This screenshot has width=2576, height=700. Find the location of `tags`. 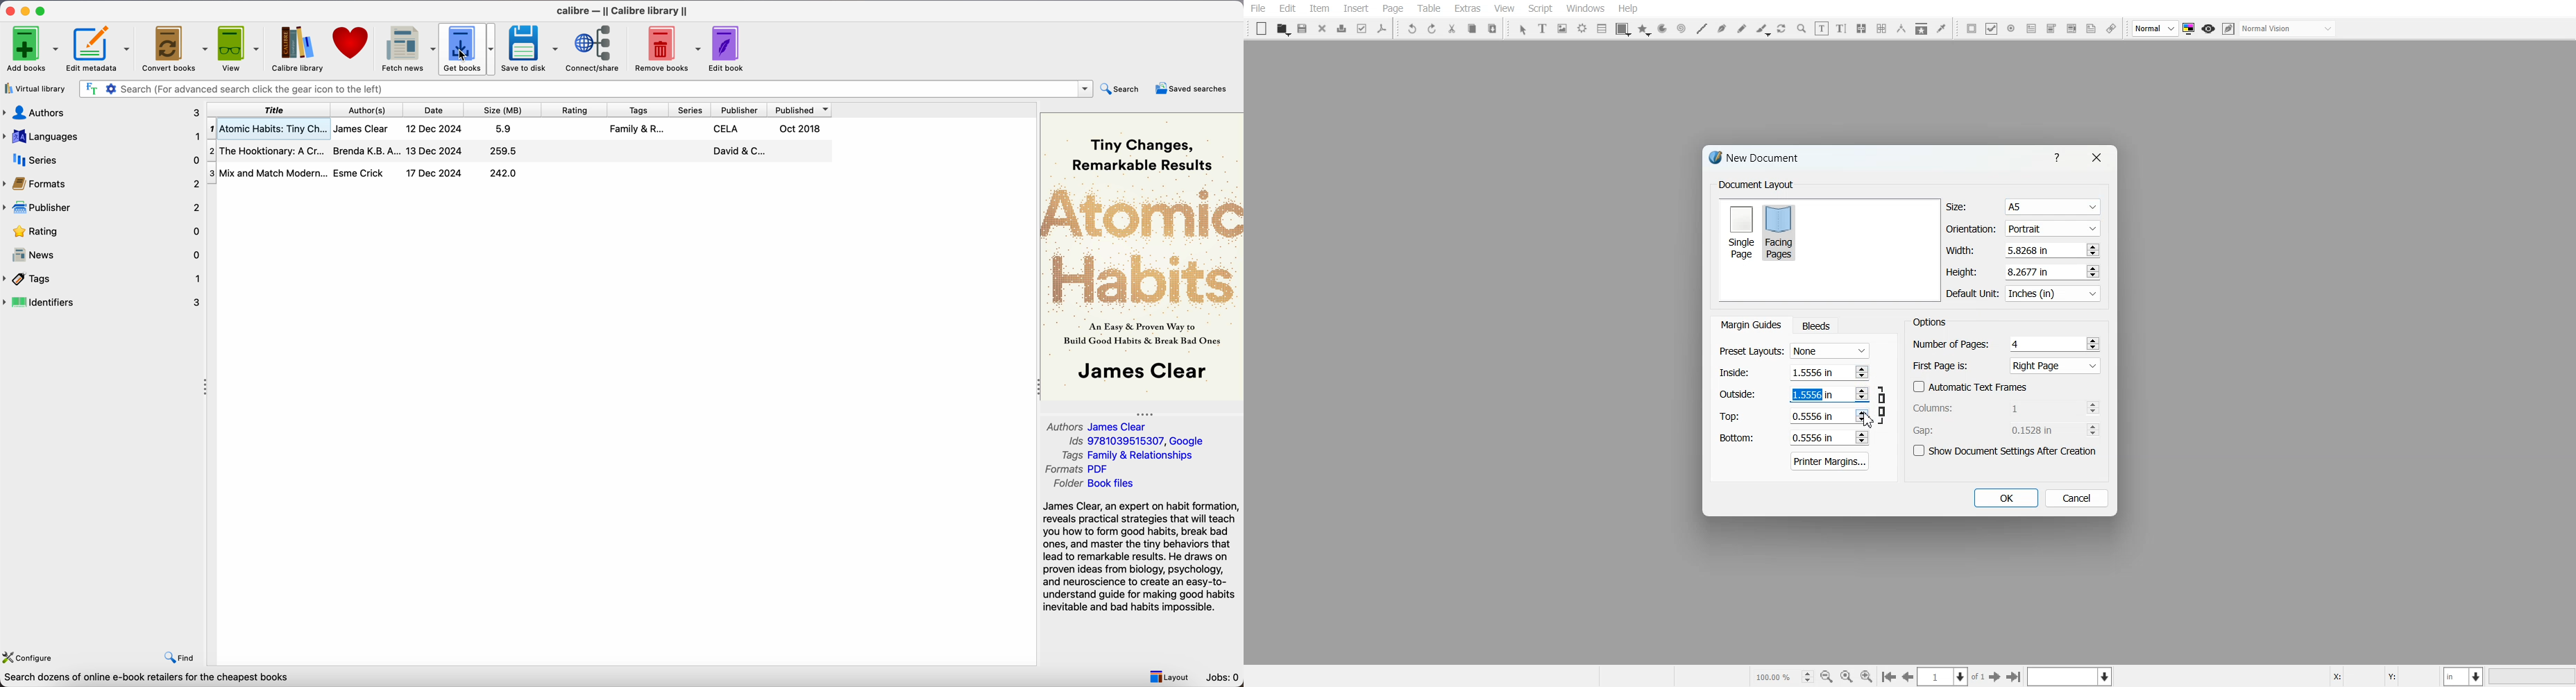

tags is located at coordinates (635, 110).